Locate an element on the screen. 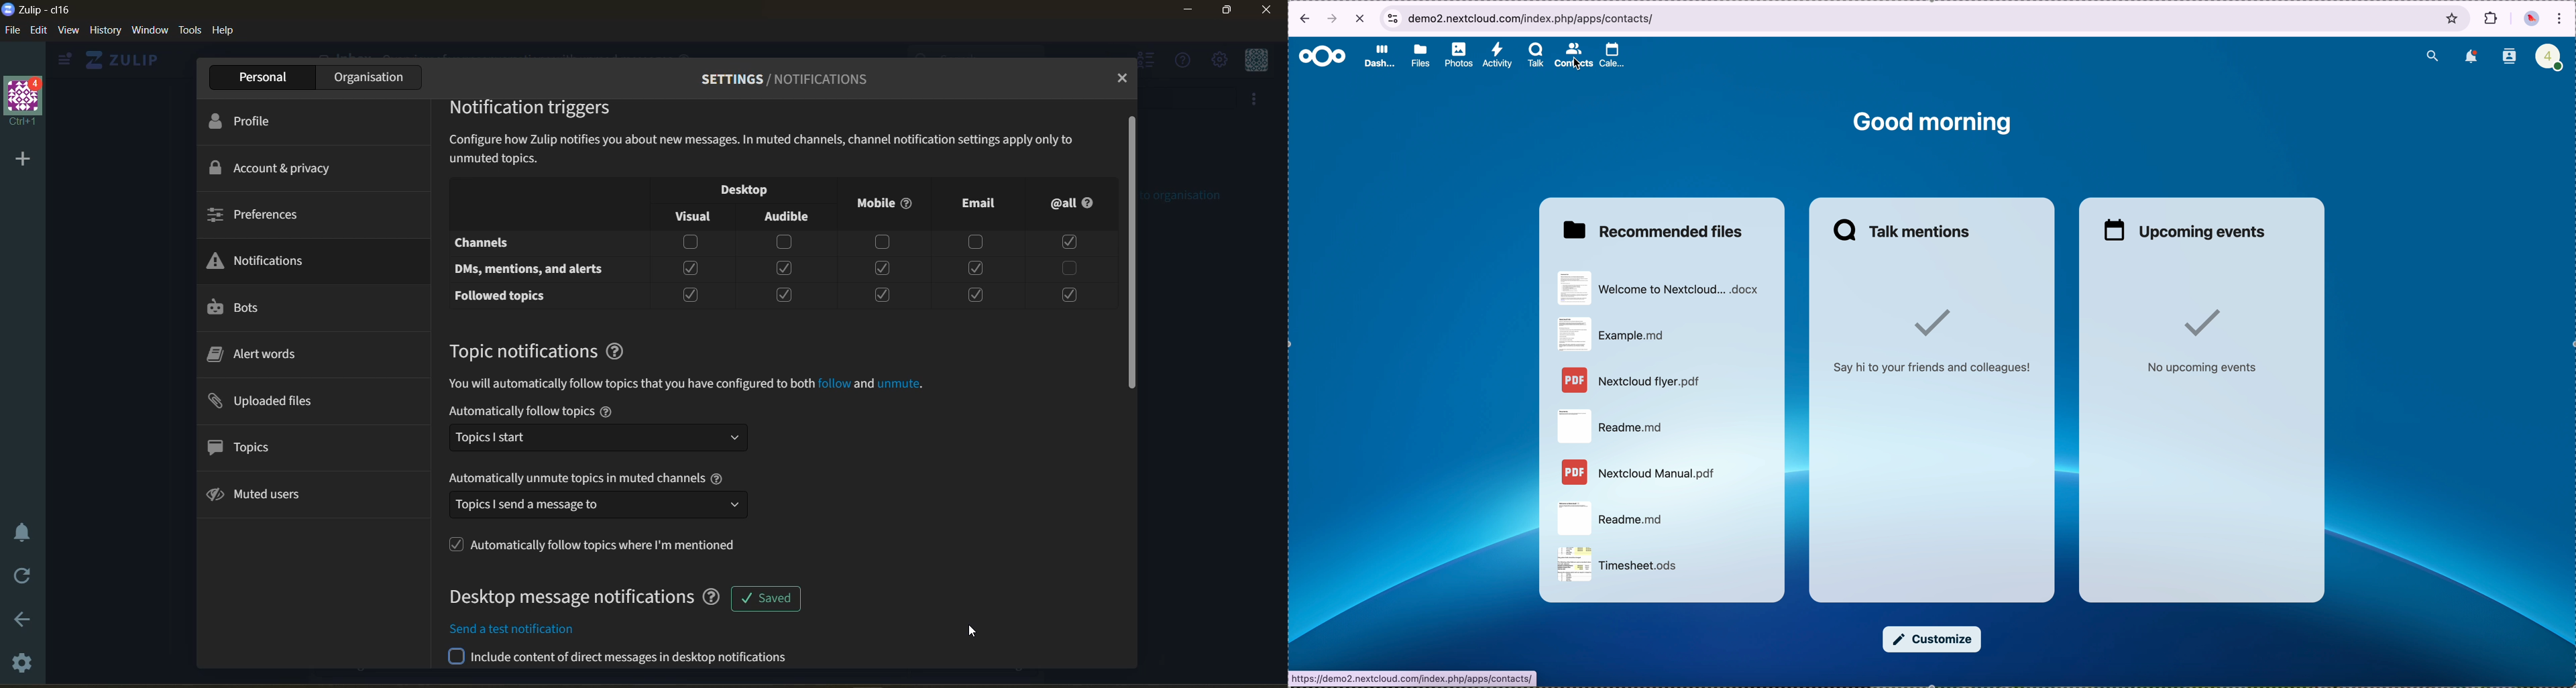 The height and width of the screenshot is (700, 2576). user profile is located at coordinates (2547, 56).